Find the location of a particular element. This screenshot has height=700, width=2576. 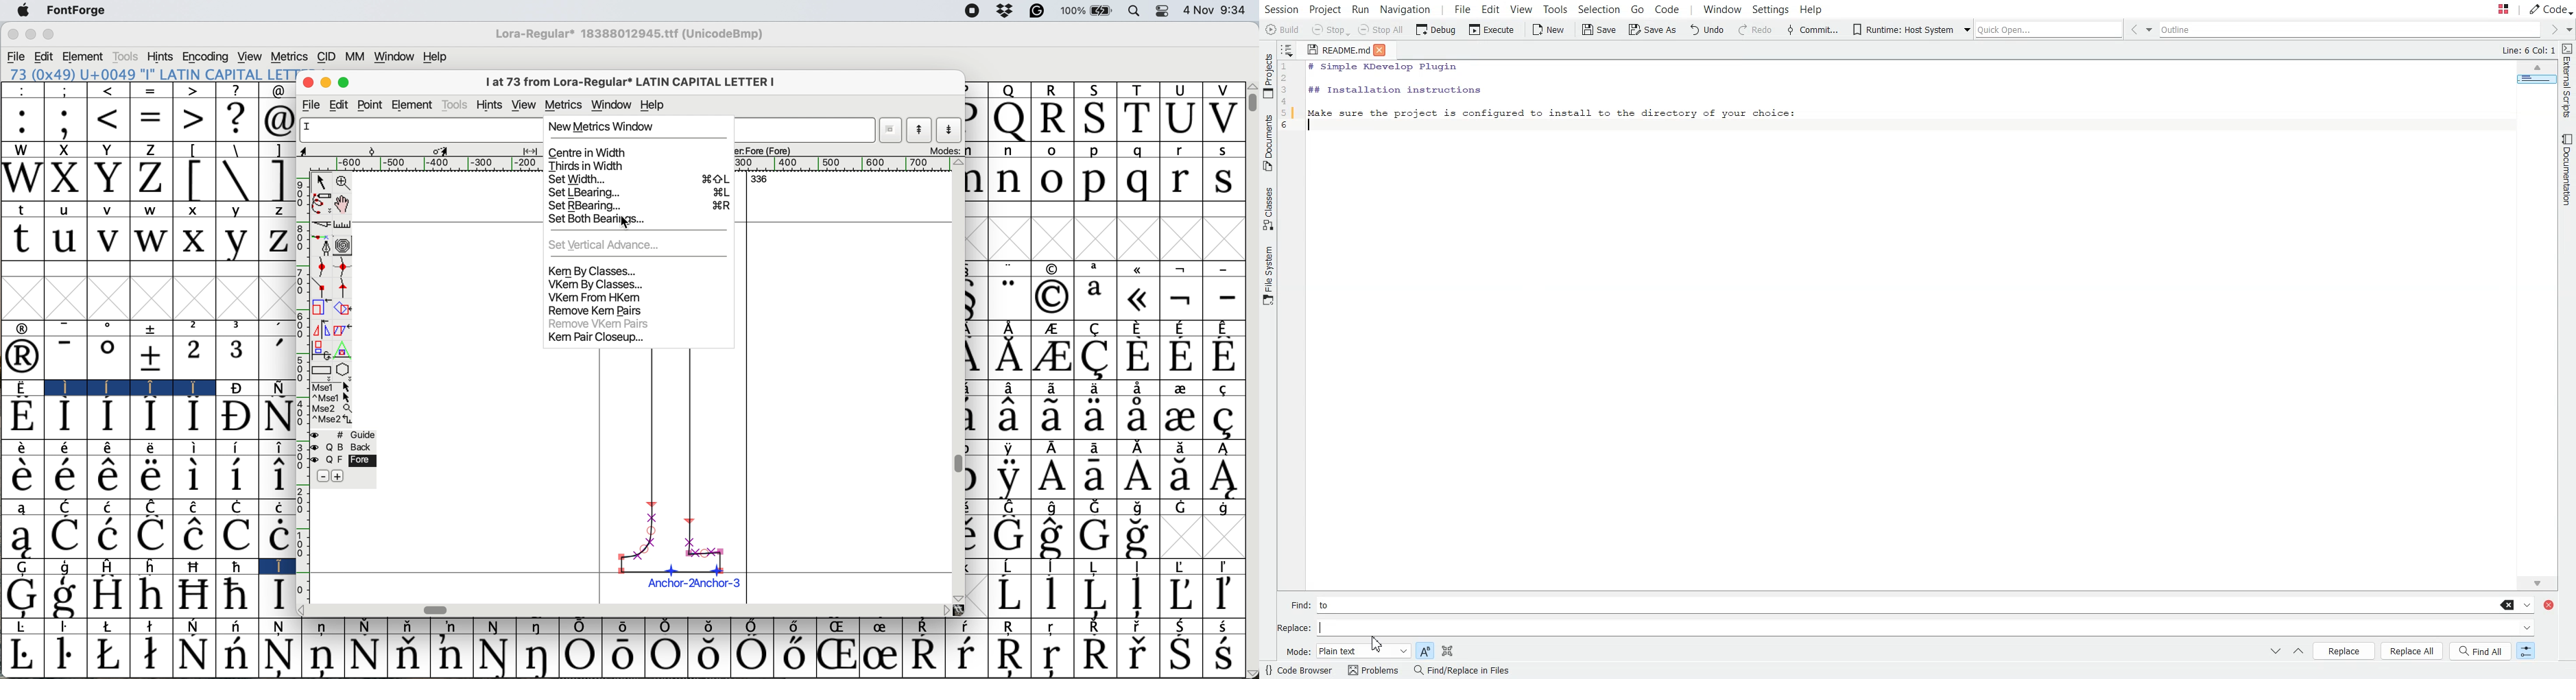

set width is located at coordinates (638, 179).